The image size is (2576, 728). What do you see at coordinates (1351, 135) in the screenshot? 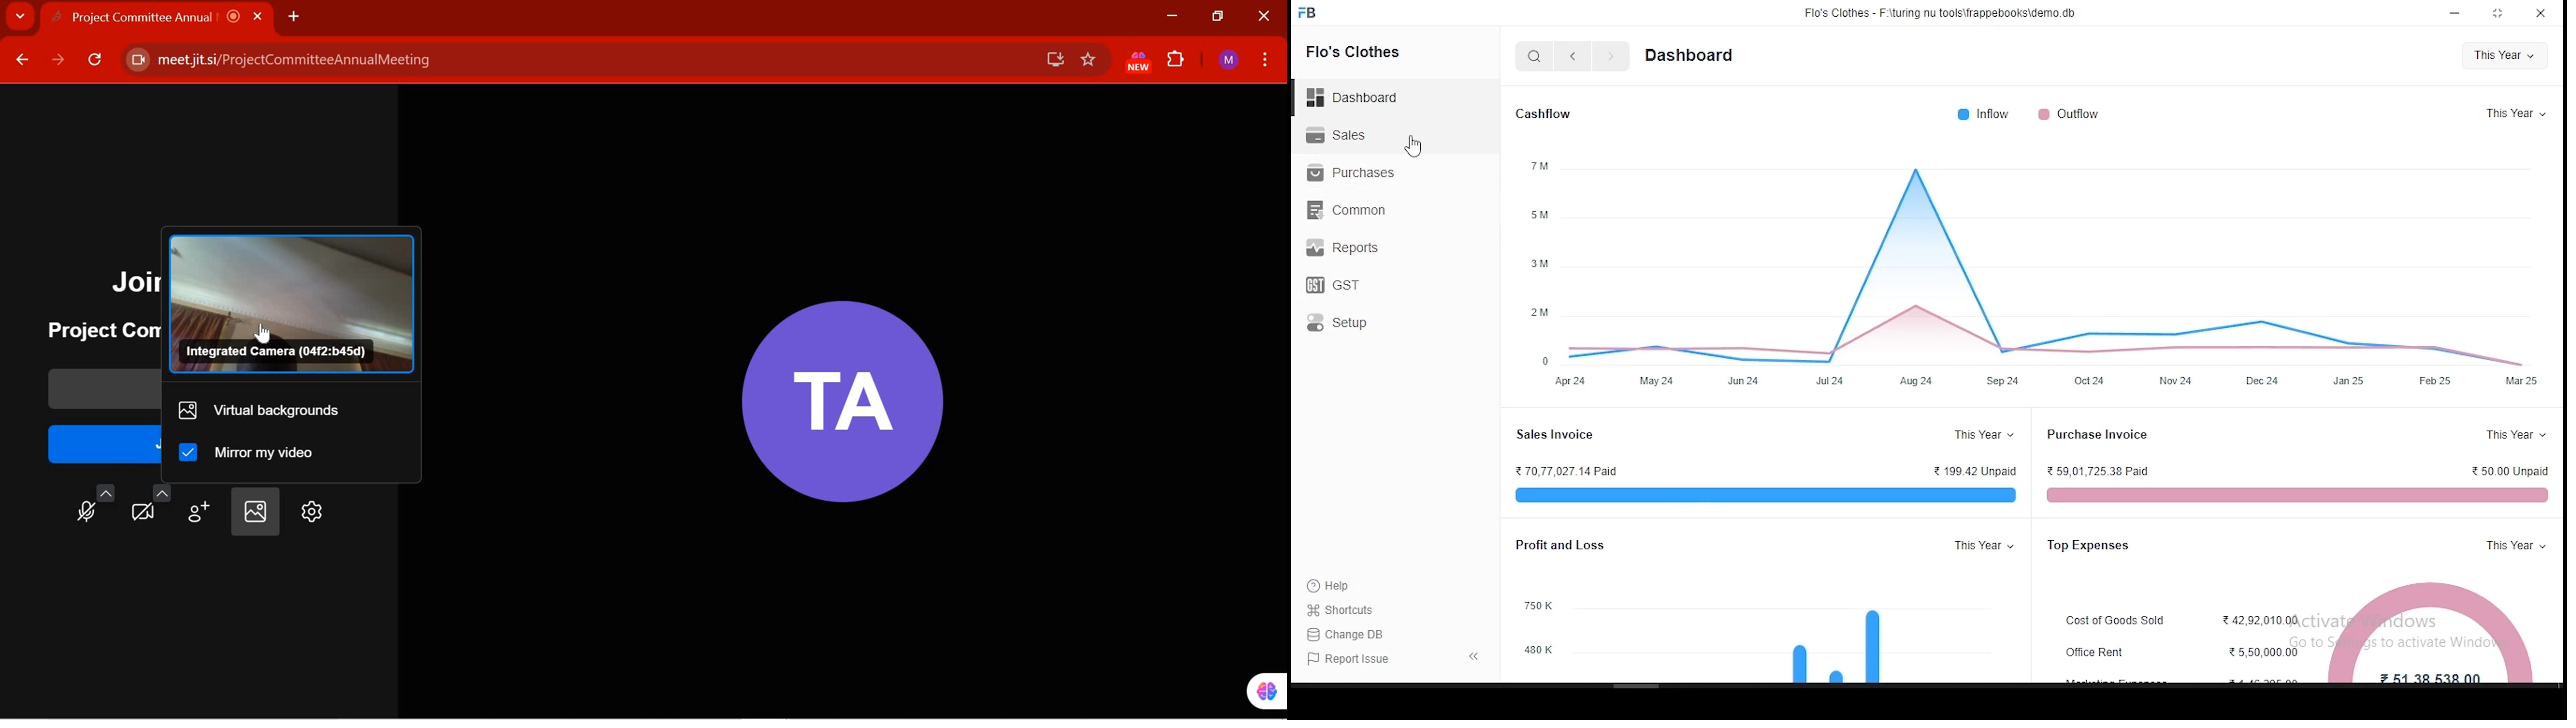
I see `sales` at bounding box center [1351, 135].